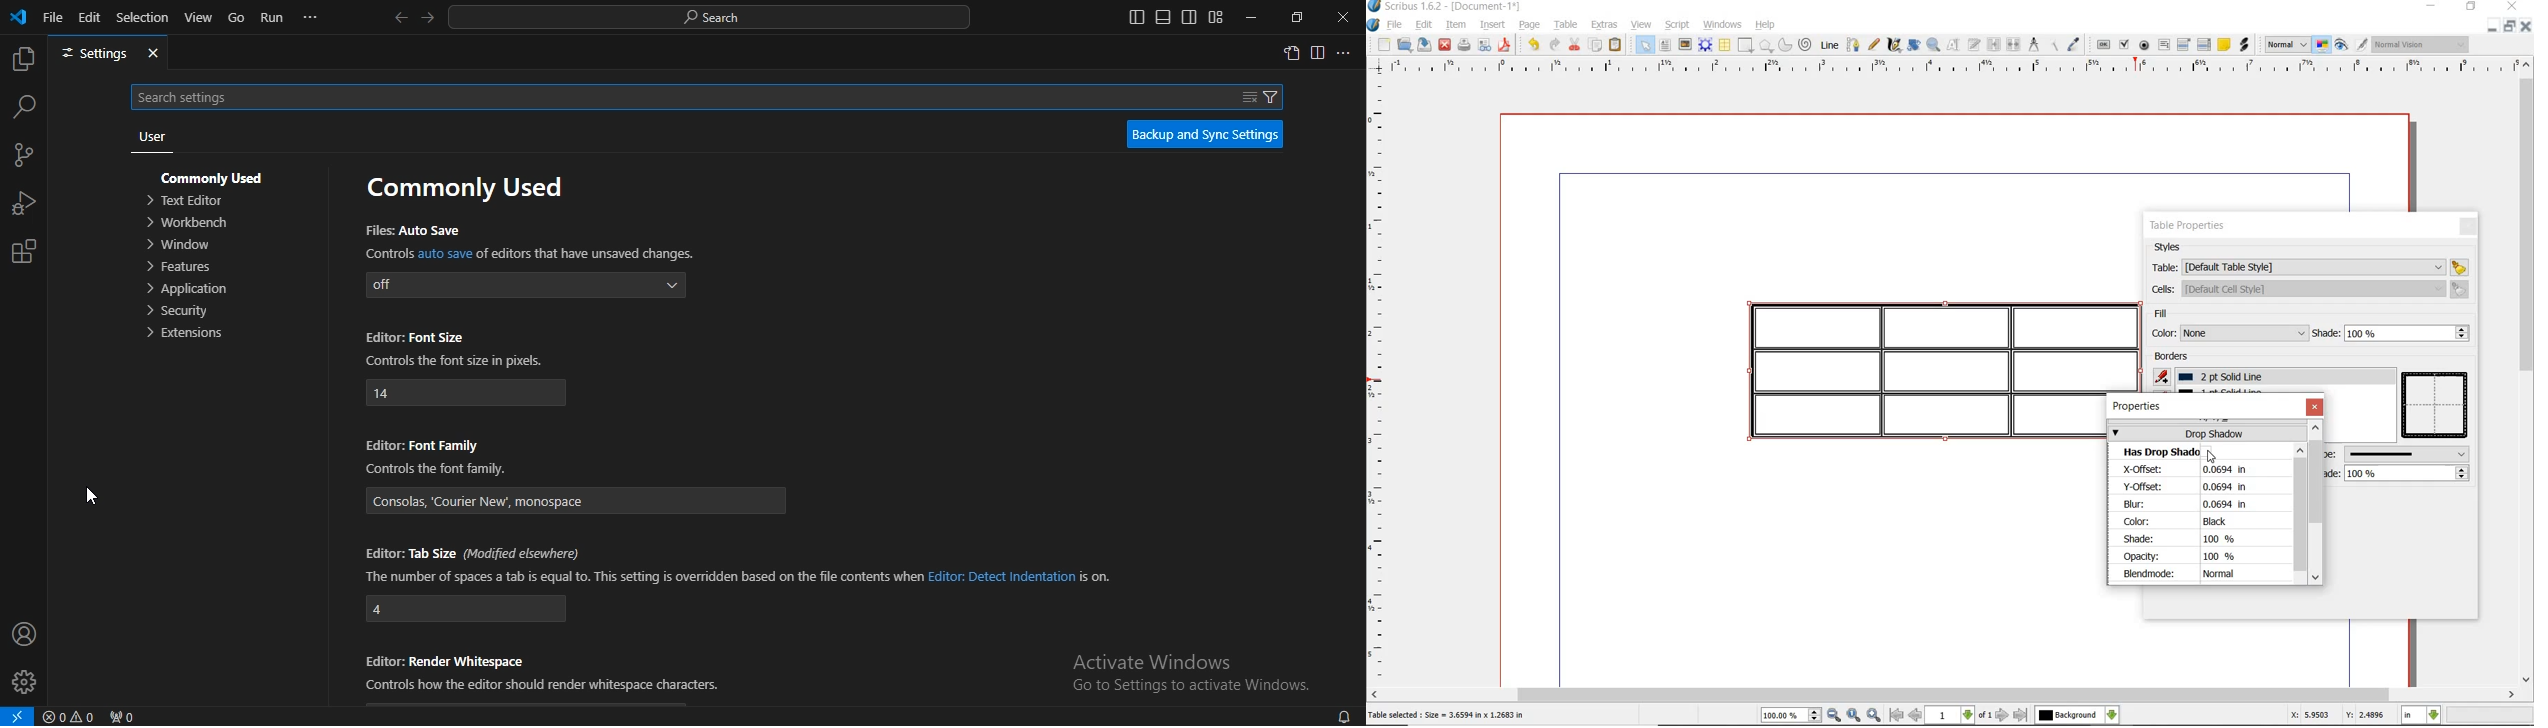 This screenshot has height=728, width=2548. What do you see at coordinates (439, 457) in the screenshot?
I see `Editor: Font Family
Controls the font family.` at bounding box center [439, 457].